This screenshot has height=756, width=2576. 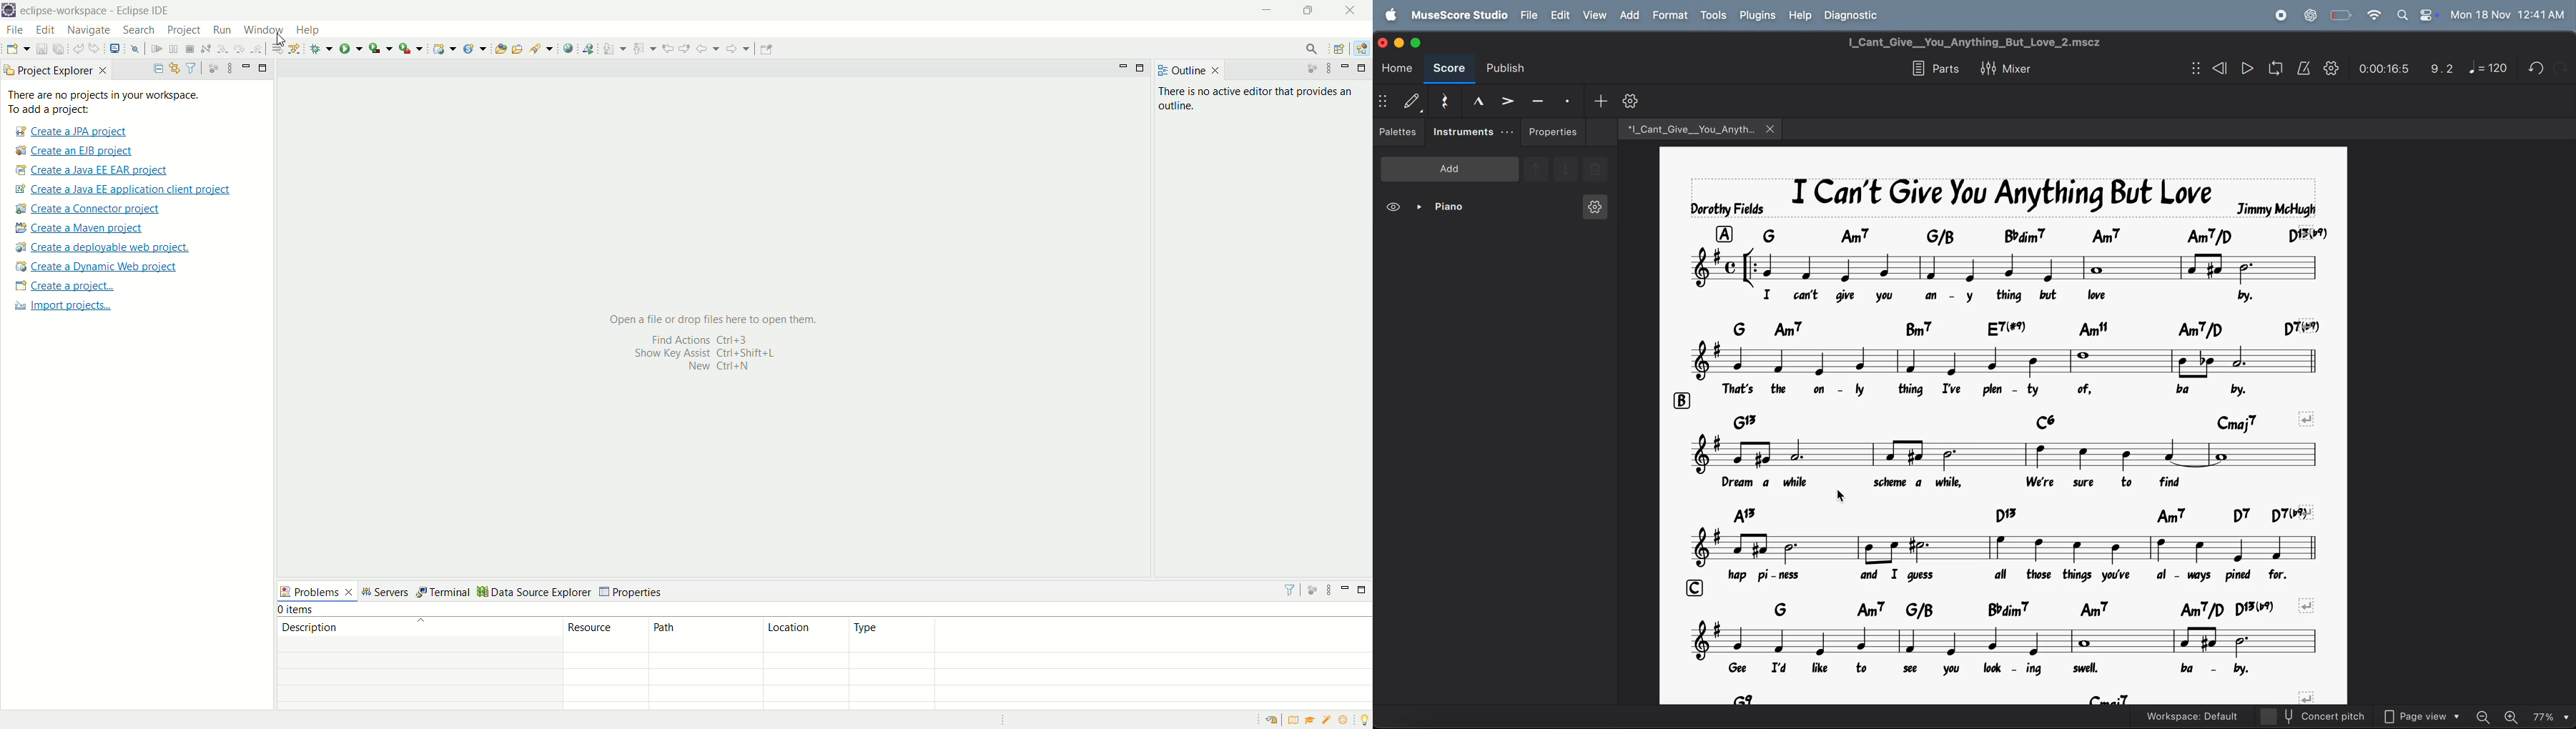 What do you see at coordinates (409, 48) in the screenshot?
I see `run last tool` at bounding box center [409, 48].